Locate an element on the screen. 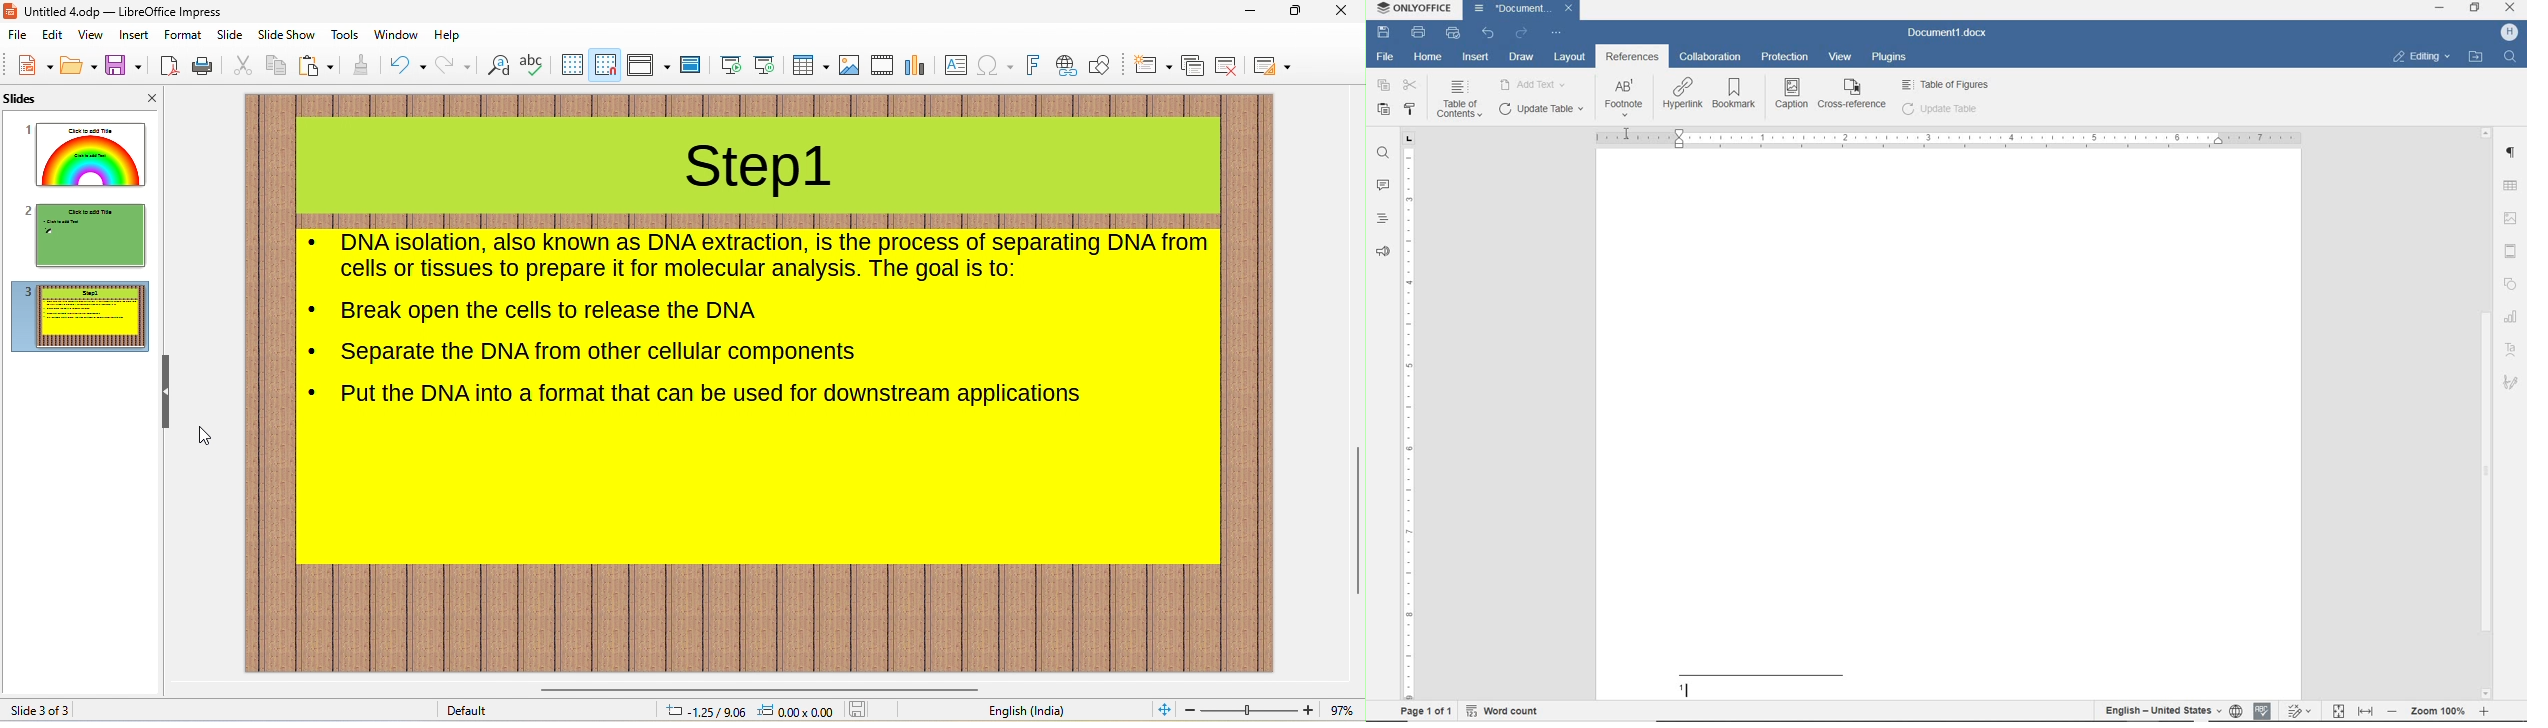 This screenshot has width=2548, height=728. undo is located at coordinates (408, 64).